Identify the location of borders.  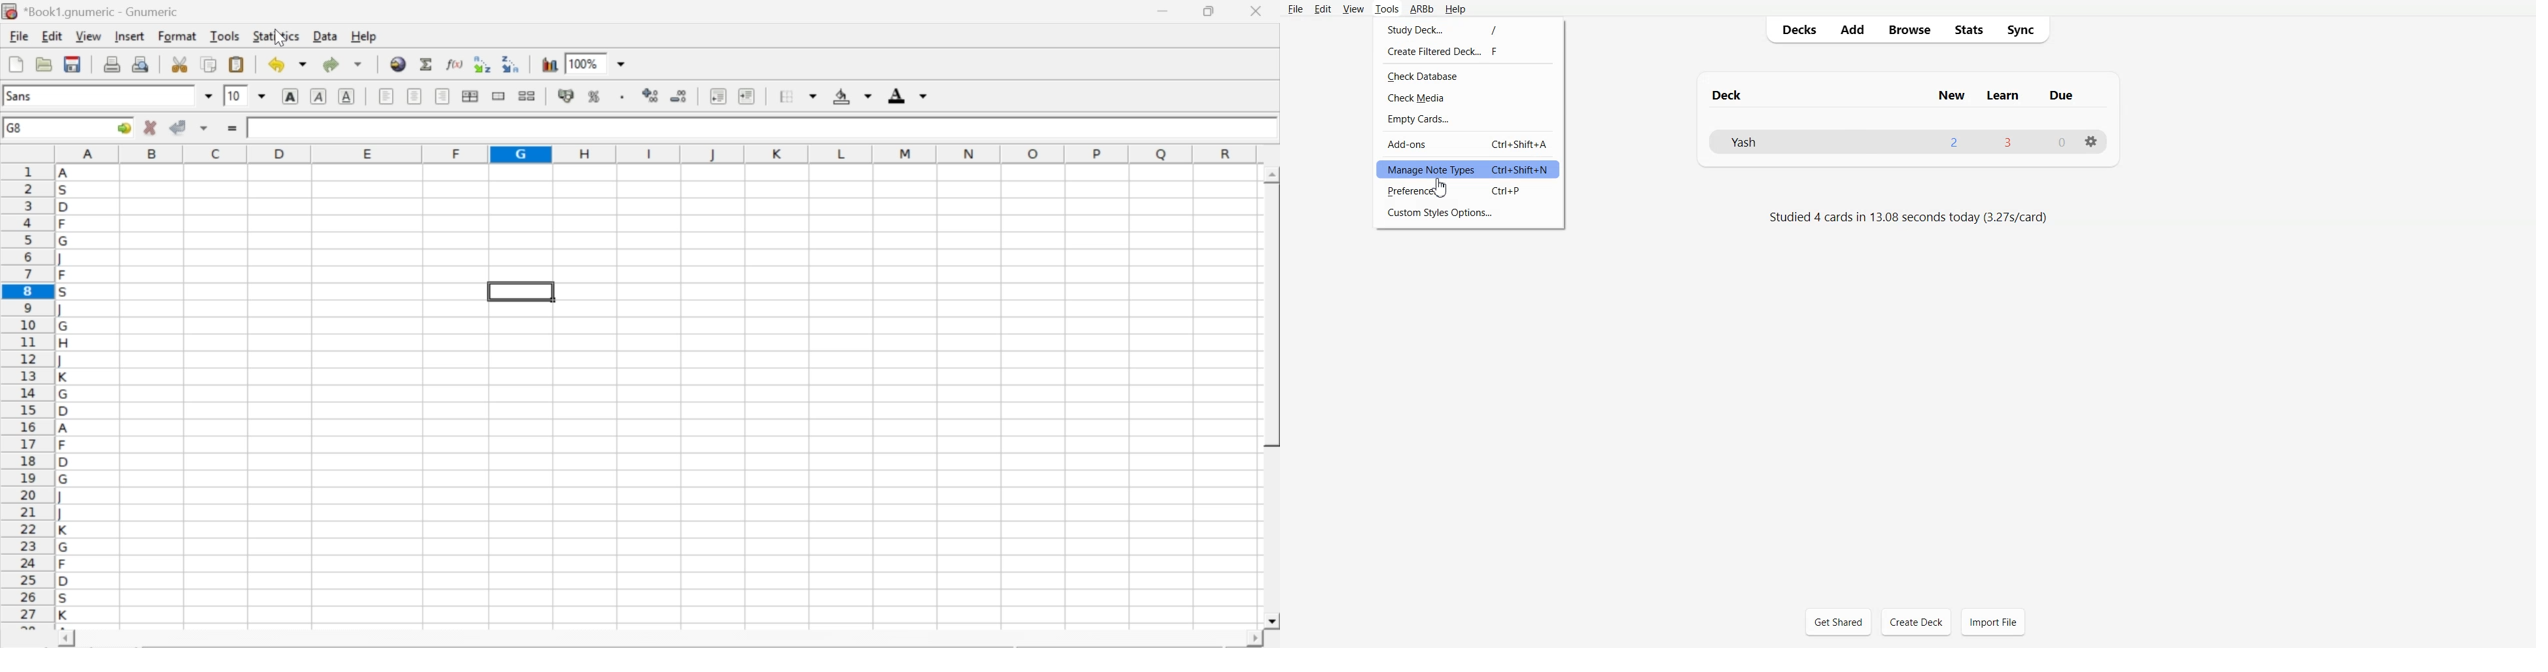
(799, 96).